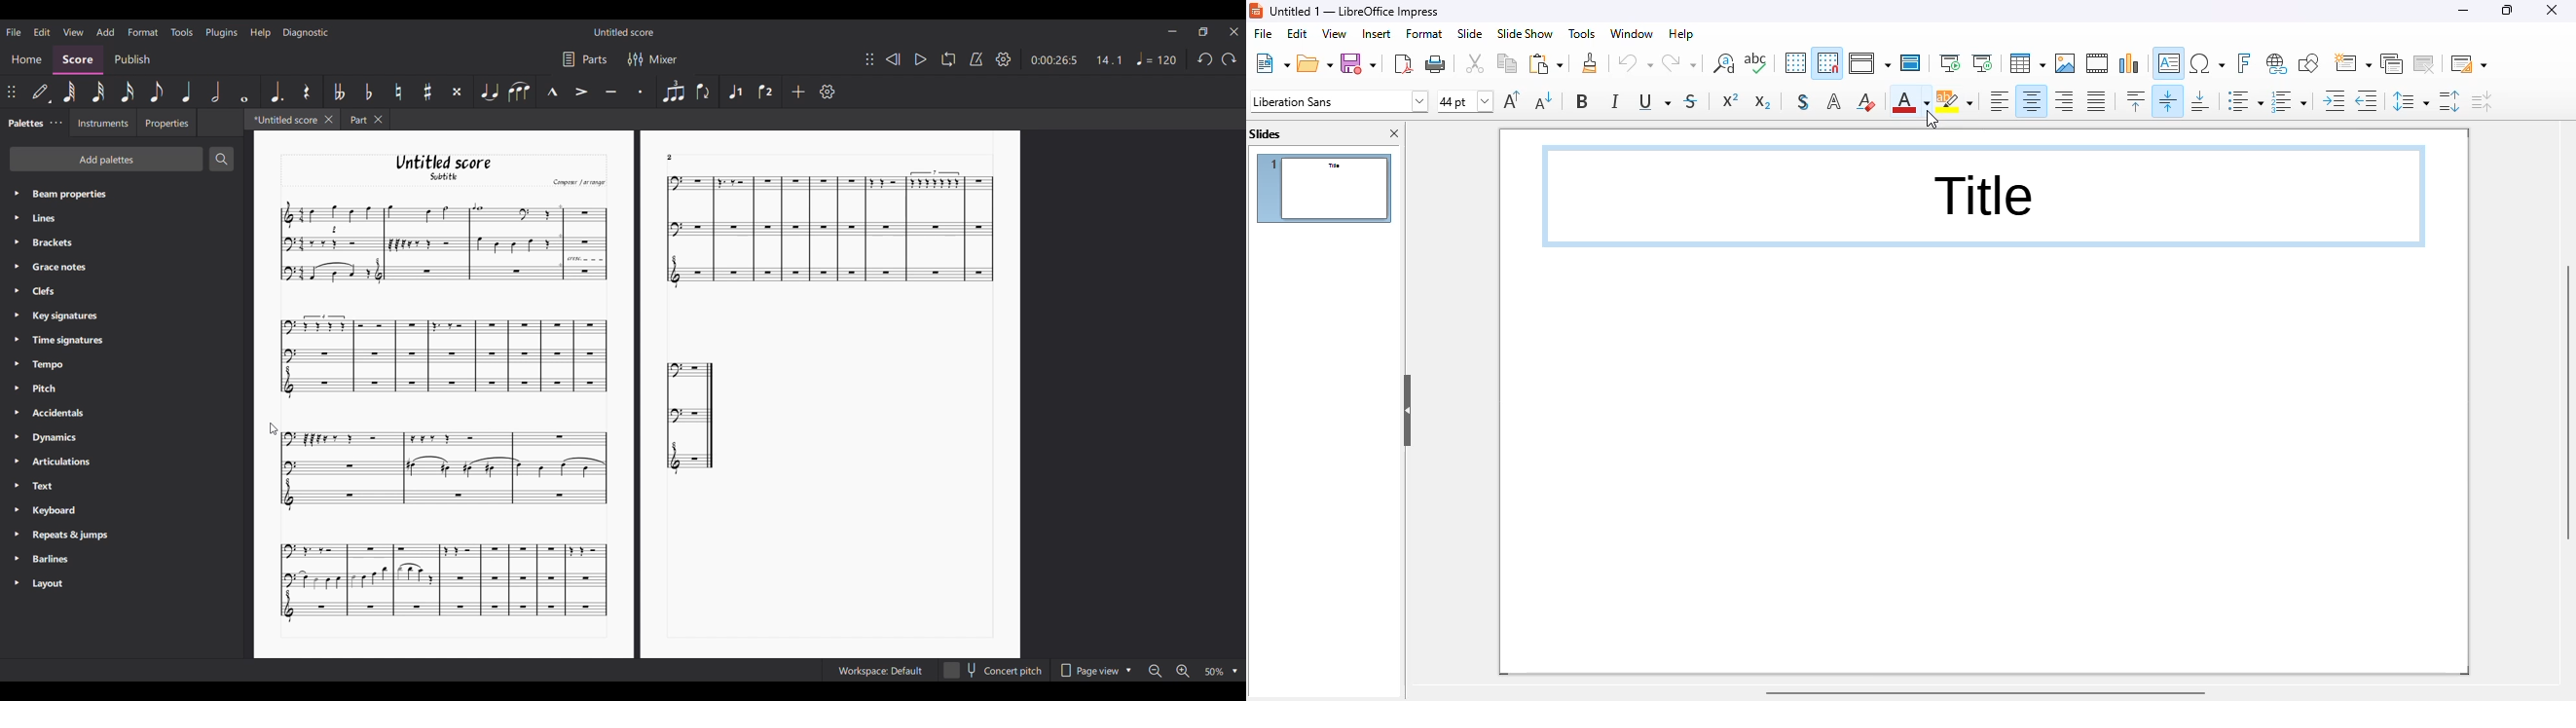 The height and width of the screenshot is (728, 2576). What do you see at coordinates (56, 123) in the screenshot?
I see `Tab settings` at bounding box center [56, 123].